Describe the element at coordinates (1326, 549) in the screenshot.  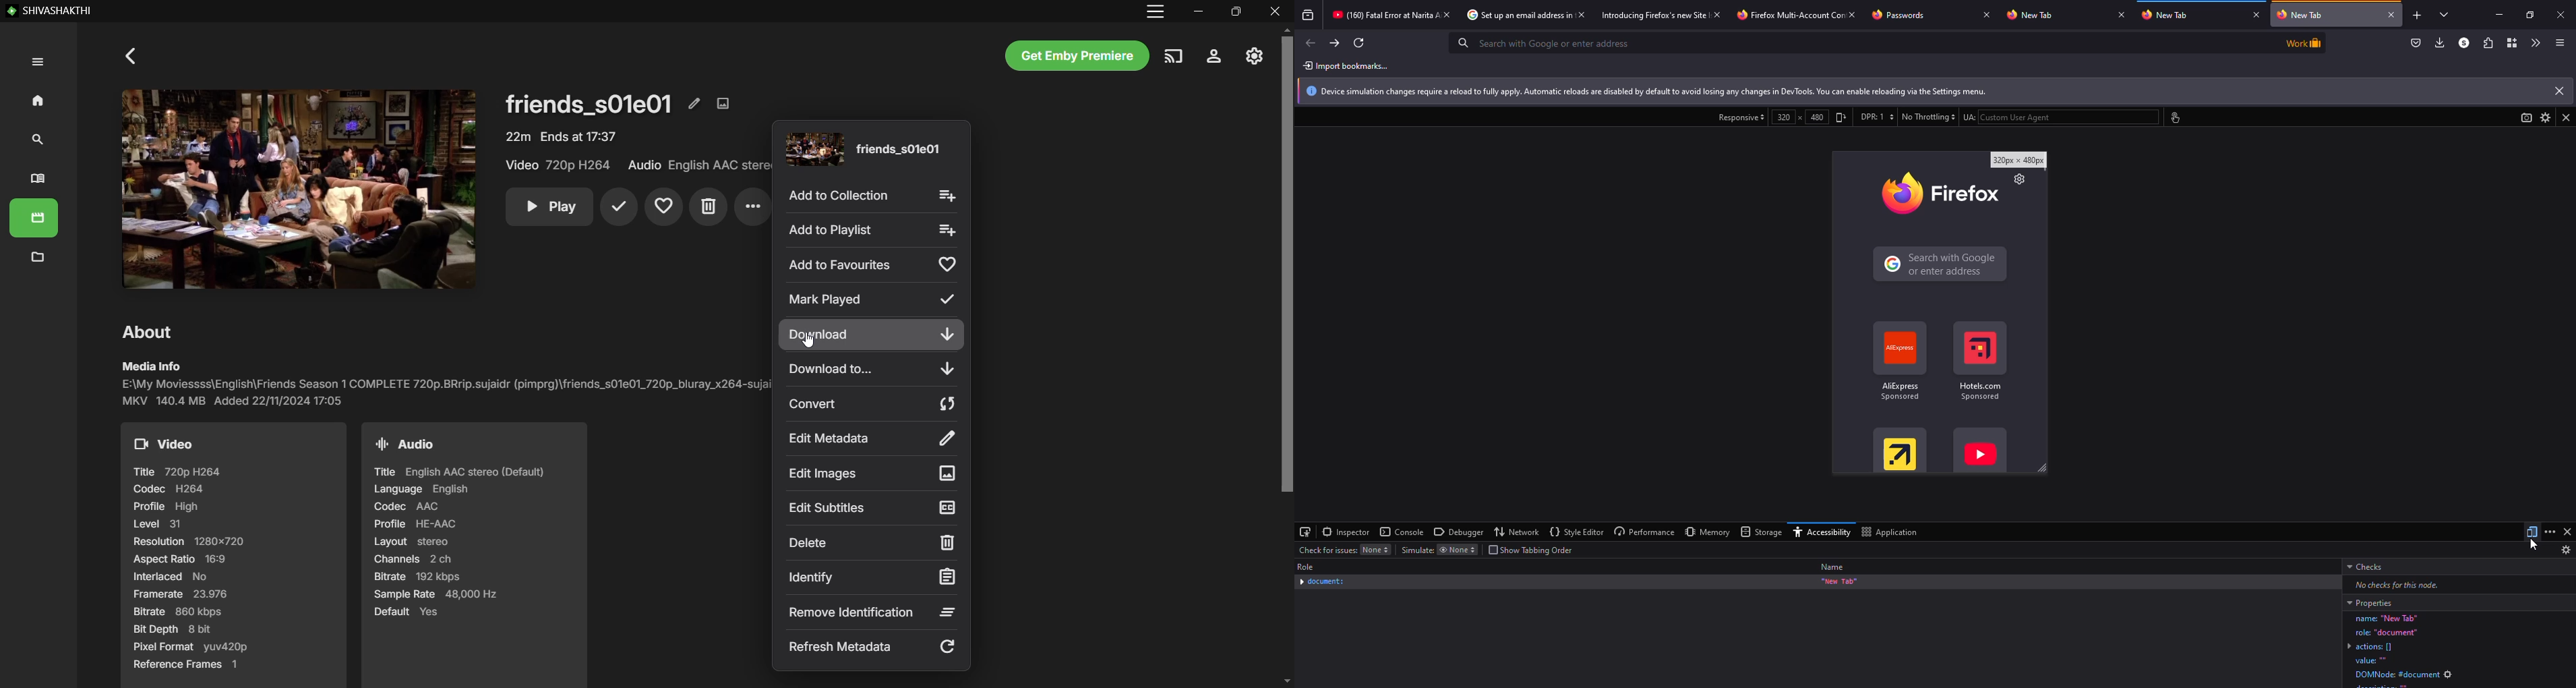
I see `check for issues` at that location.